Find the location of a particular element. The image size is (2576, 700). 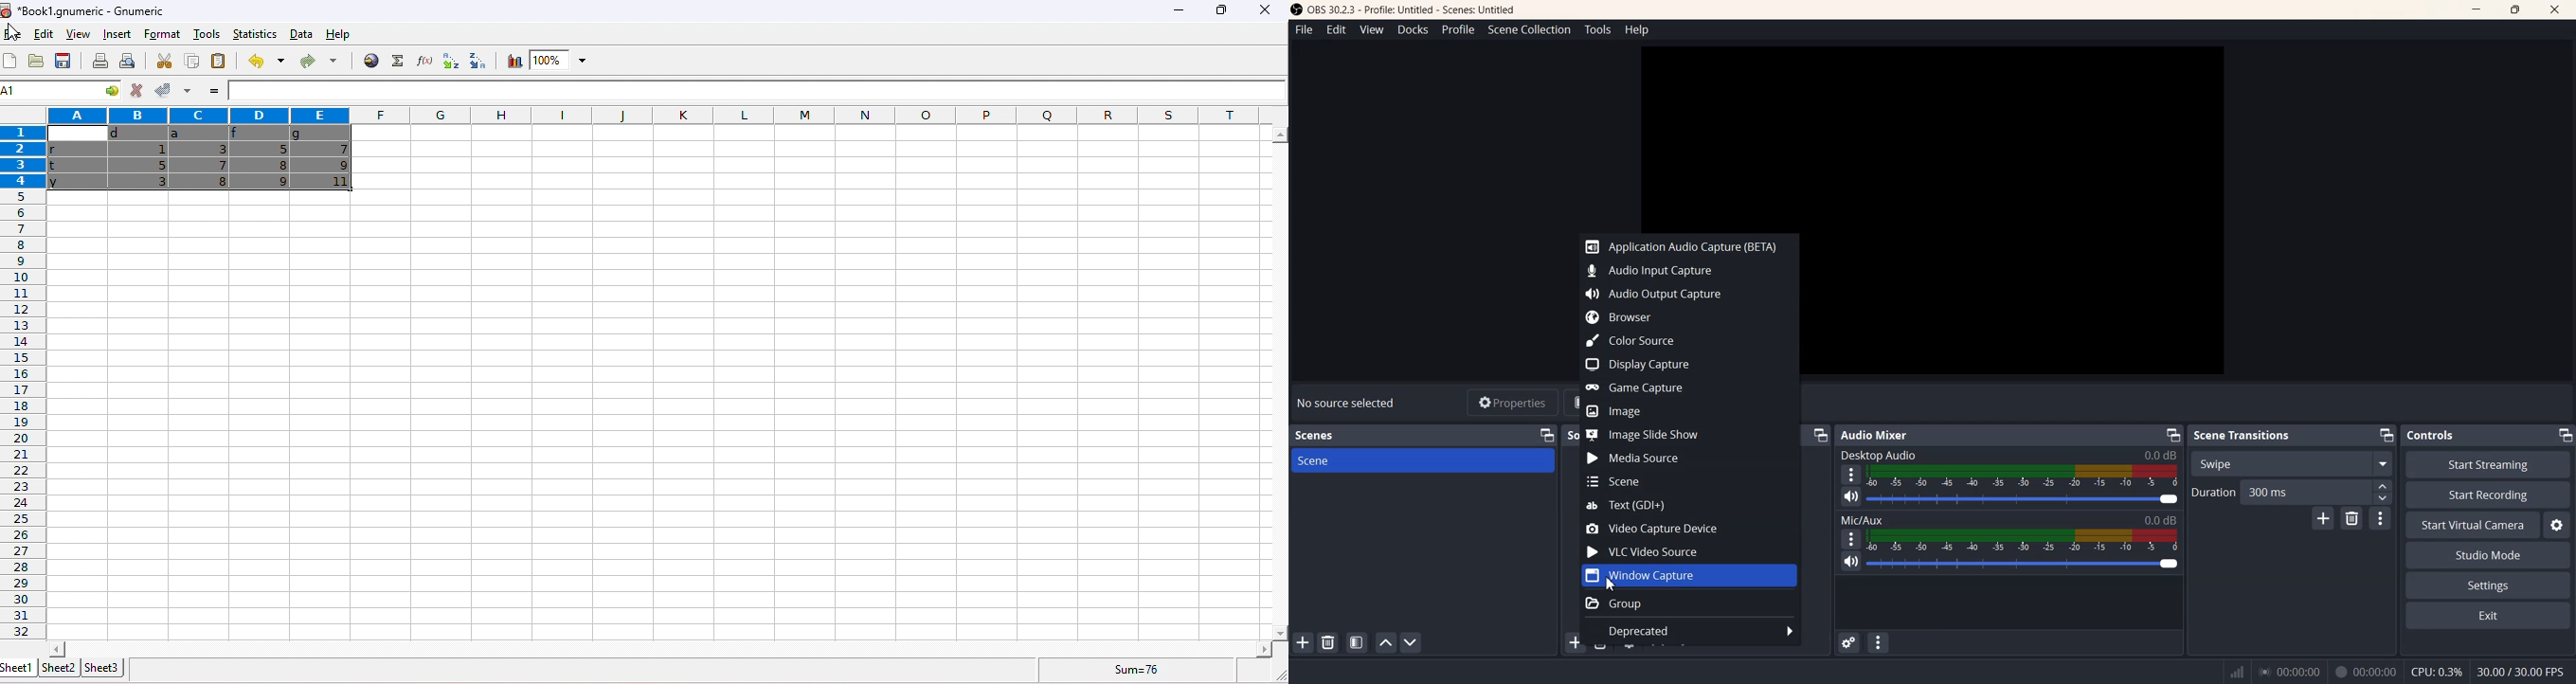

Minimize is located at coordinates (1548, 435).